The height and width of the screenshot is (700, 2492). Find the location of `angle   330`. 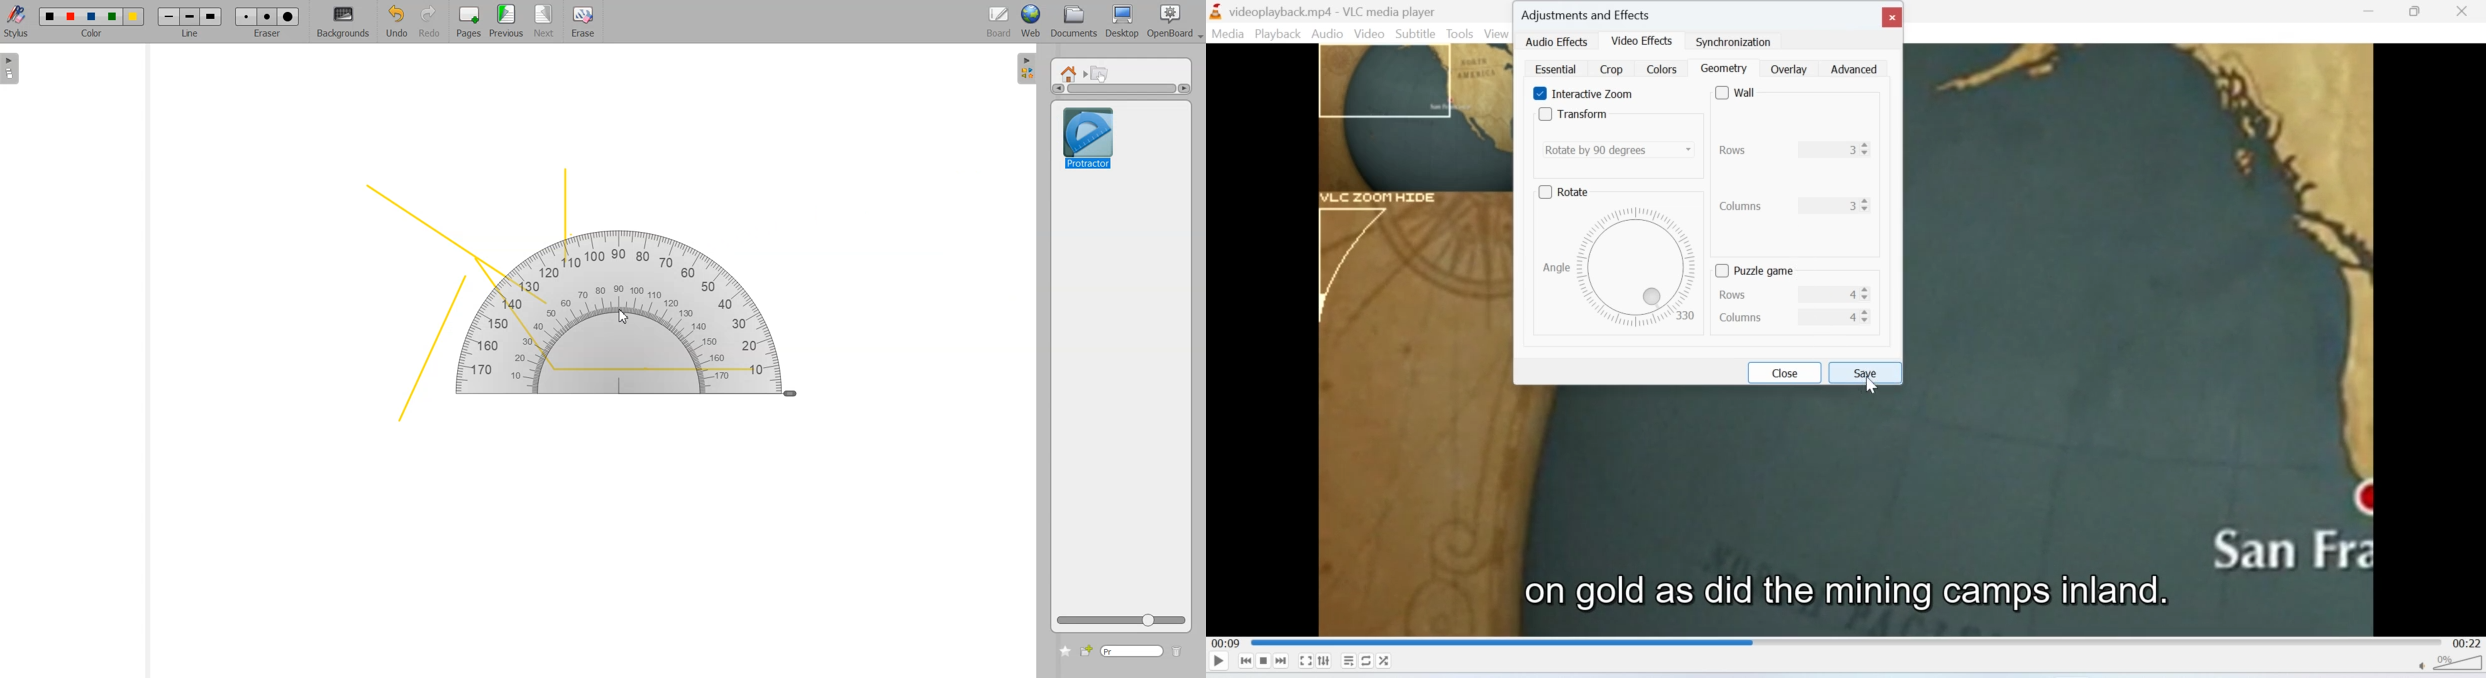

angle   330 is located at coordinates (1614, 266).